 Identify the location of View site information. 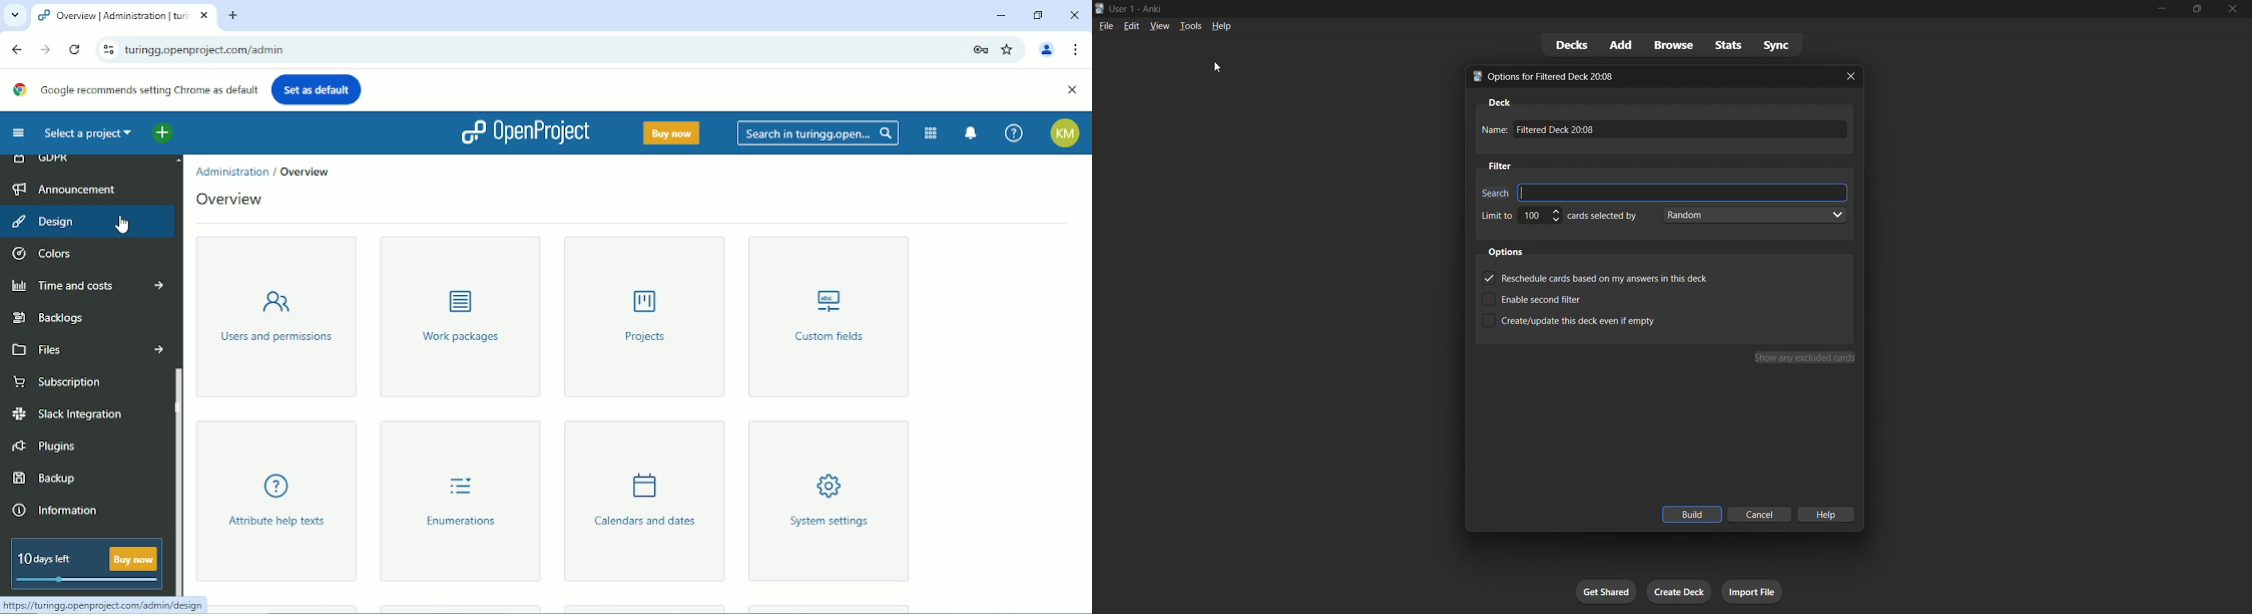
(105, 49).